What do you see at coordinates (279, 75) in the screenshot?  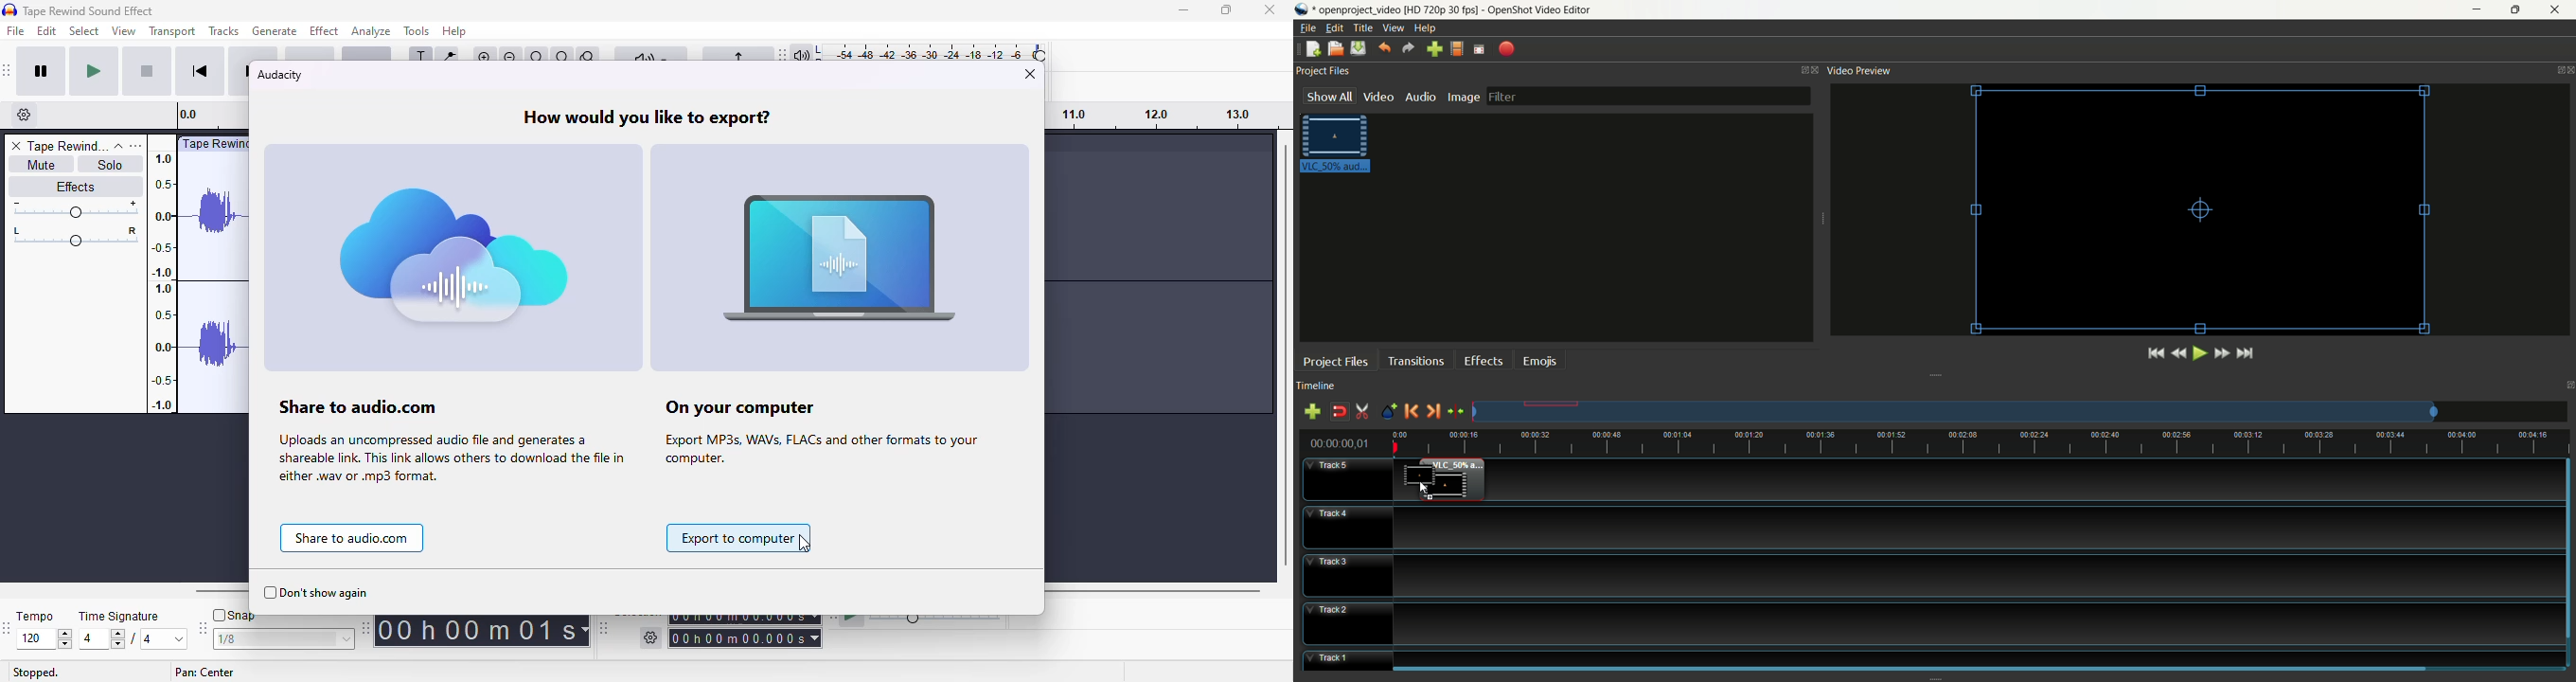 I see `audacity` at bounding box center [279, 75].